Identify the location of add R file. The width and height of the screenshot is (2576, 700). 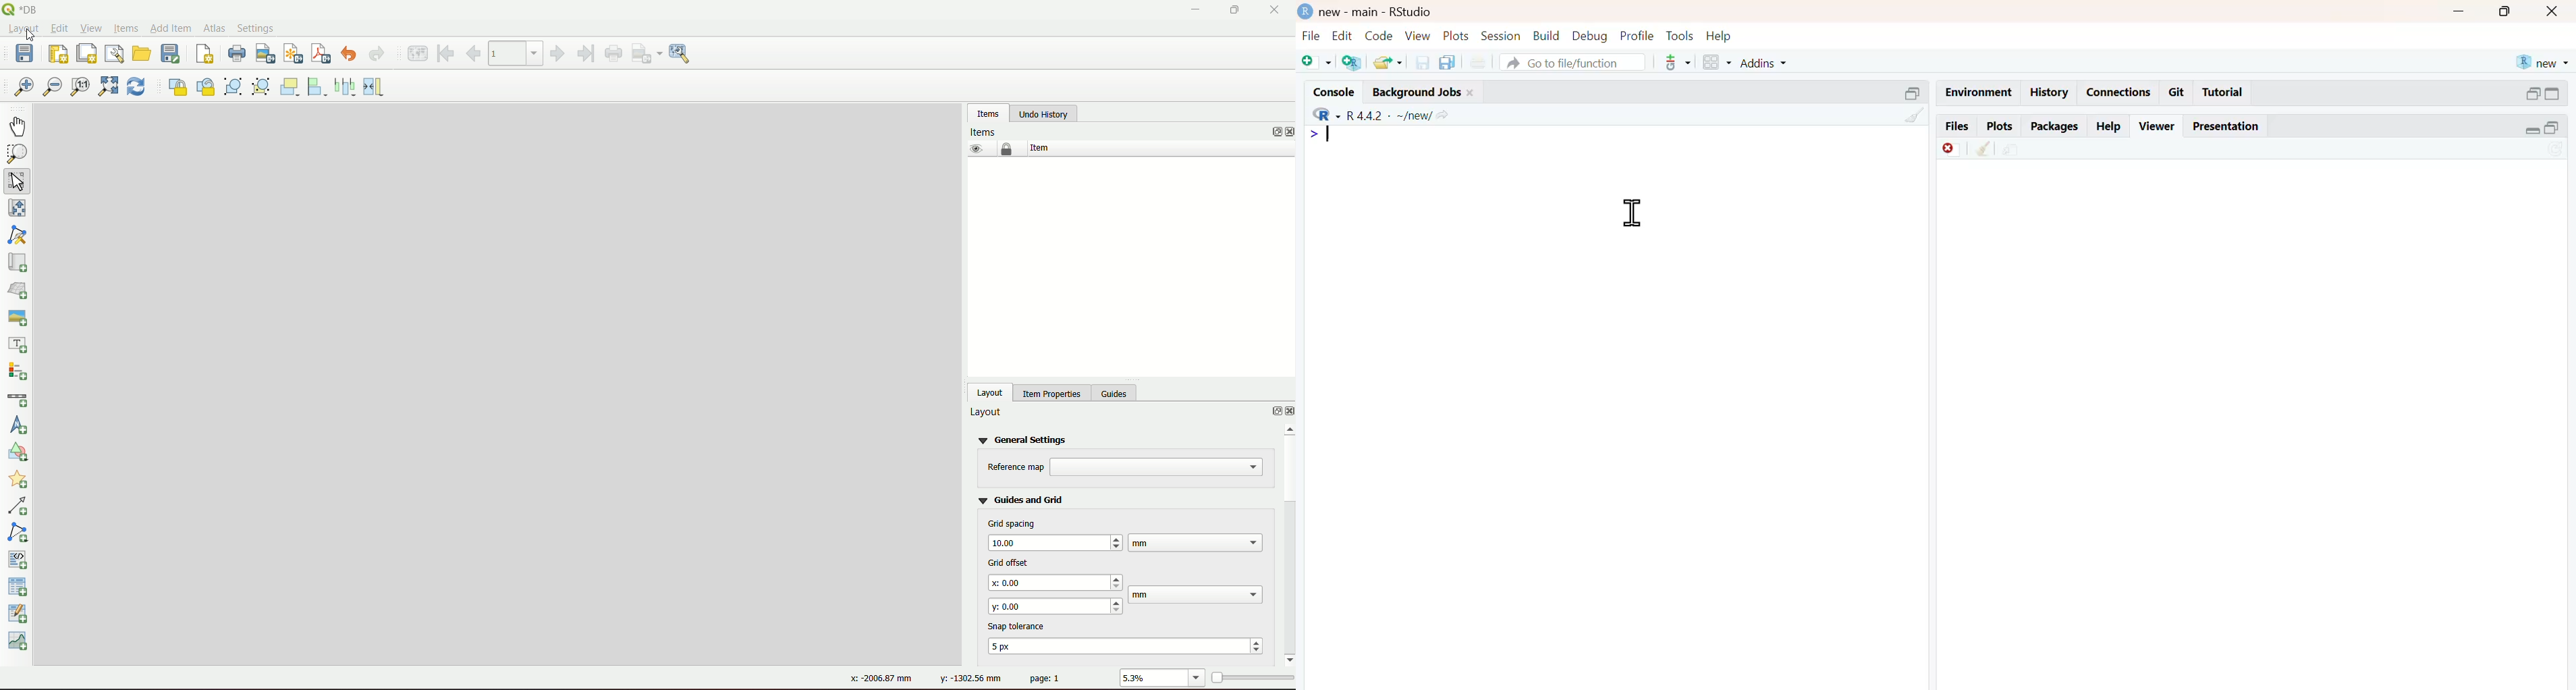
(1353, 63).